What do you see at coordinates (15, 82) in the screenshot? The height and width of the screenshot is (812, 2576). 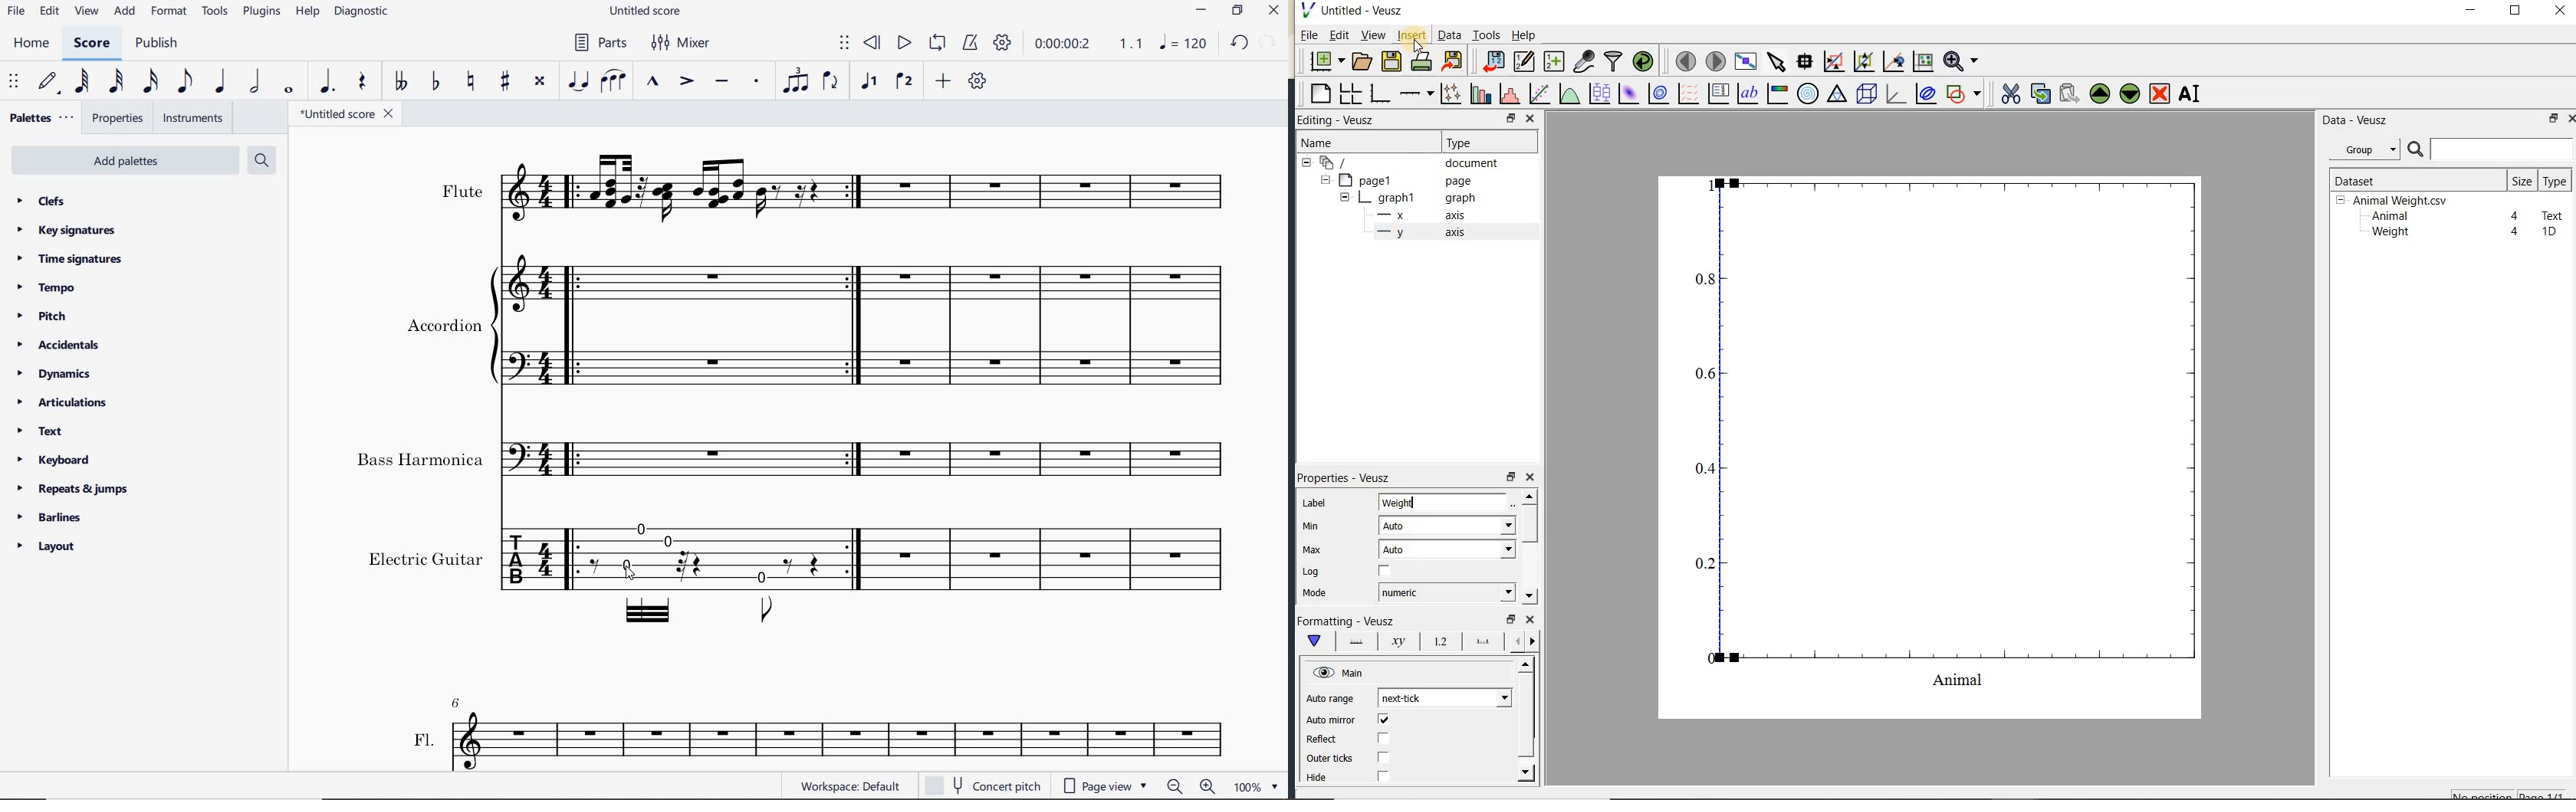 I see `select to move` at bounding box center [15, 82].